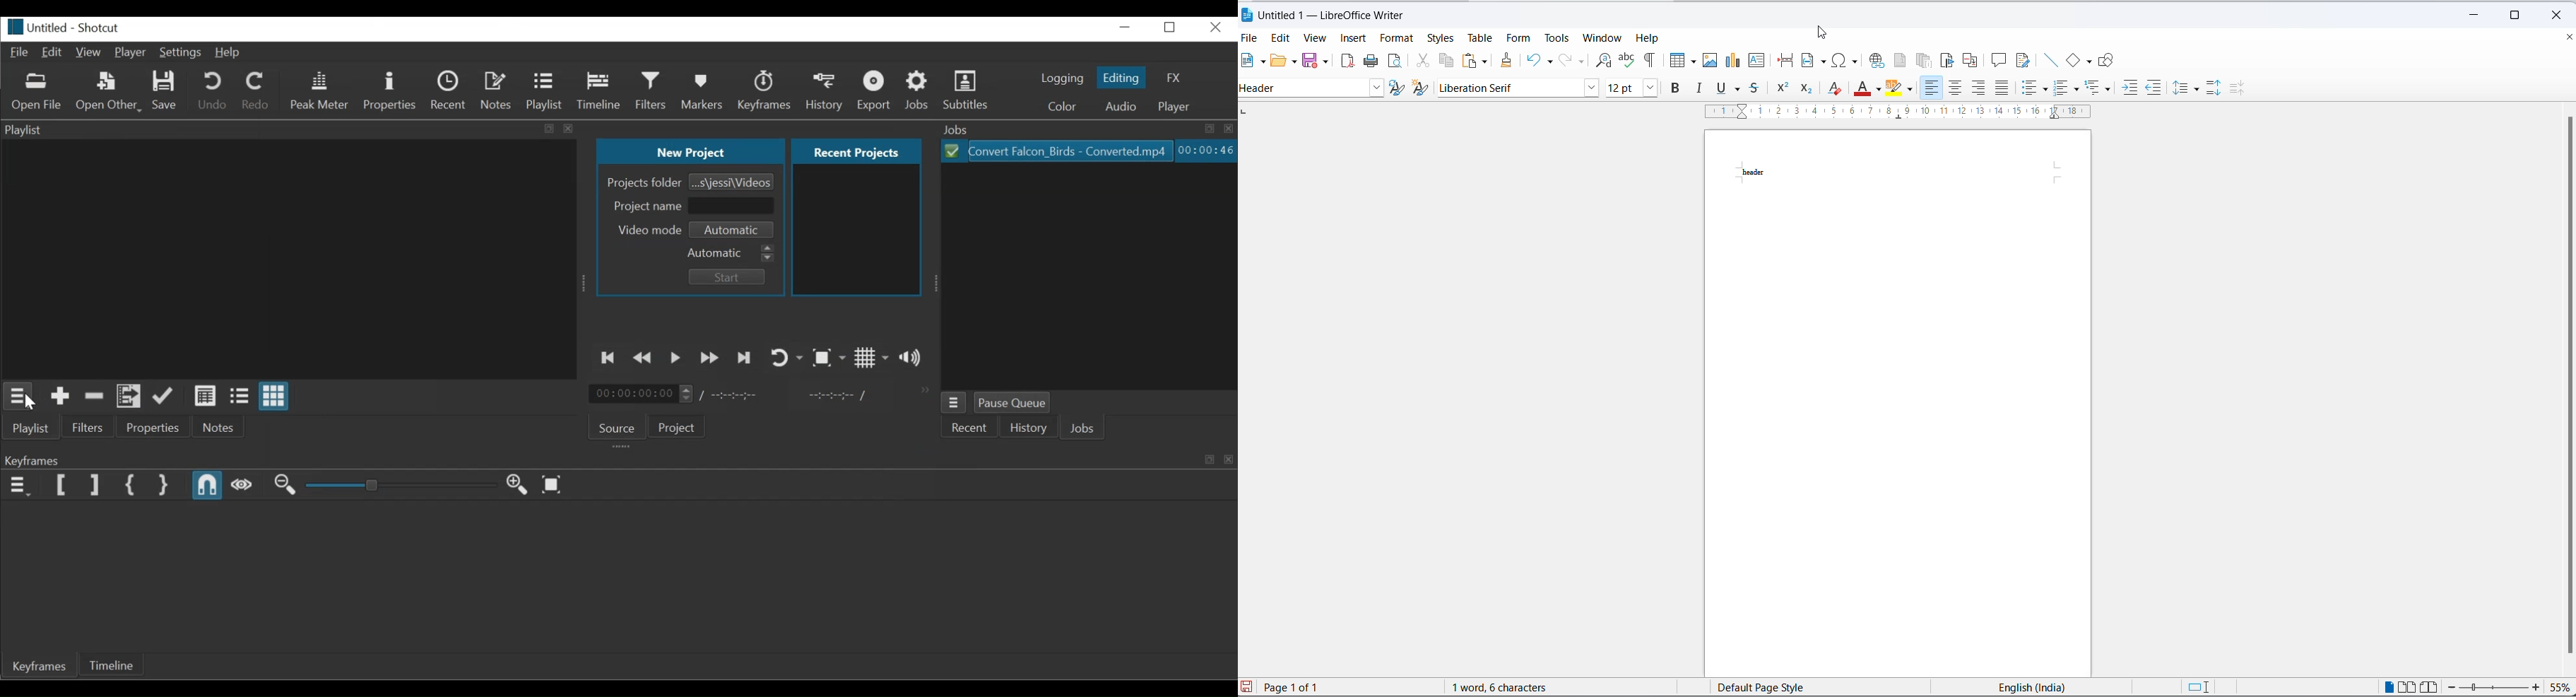 The height and width of the screenshot is (700, 2576). I want to click on Edit, so click(52, 52).